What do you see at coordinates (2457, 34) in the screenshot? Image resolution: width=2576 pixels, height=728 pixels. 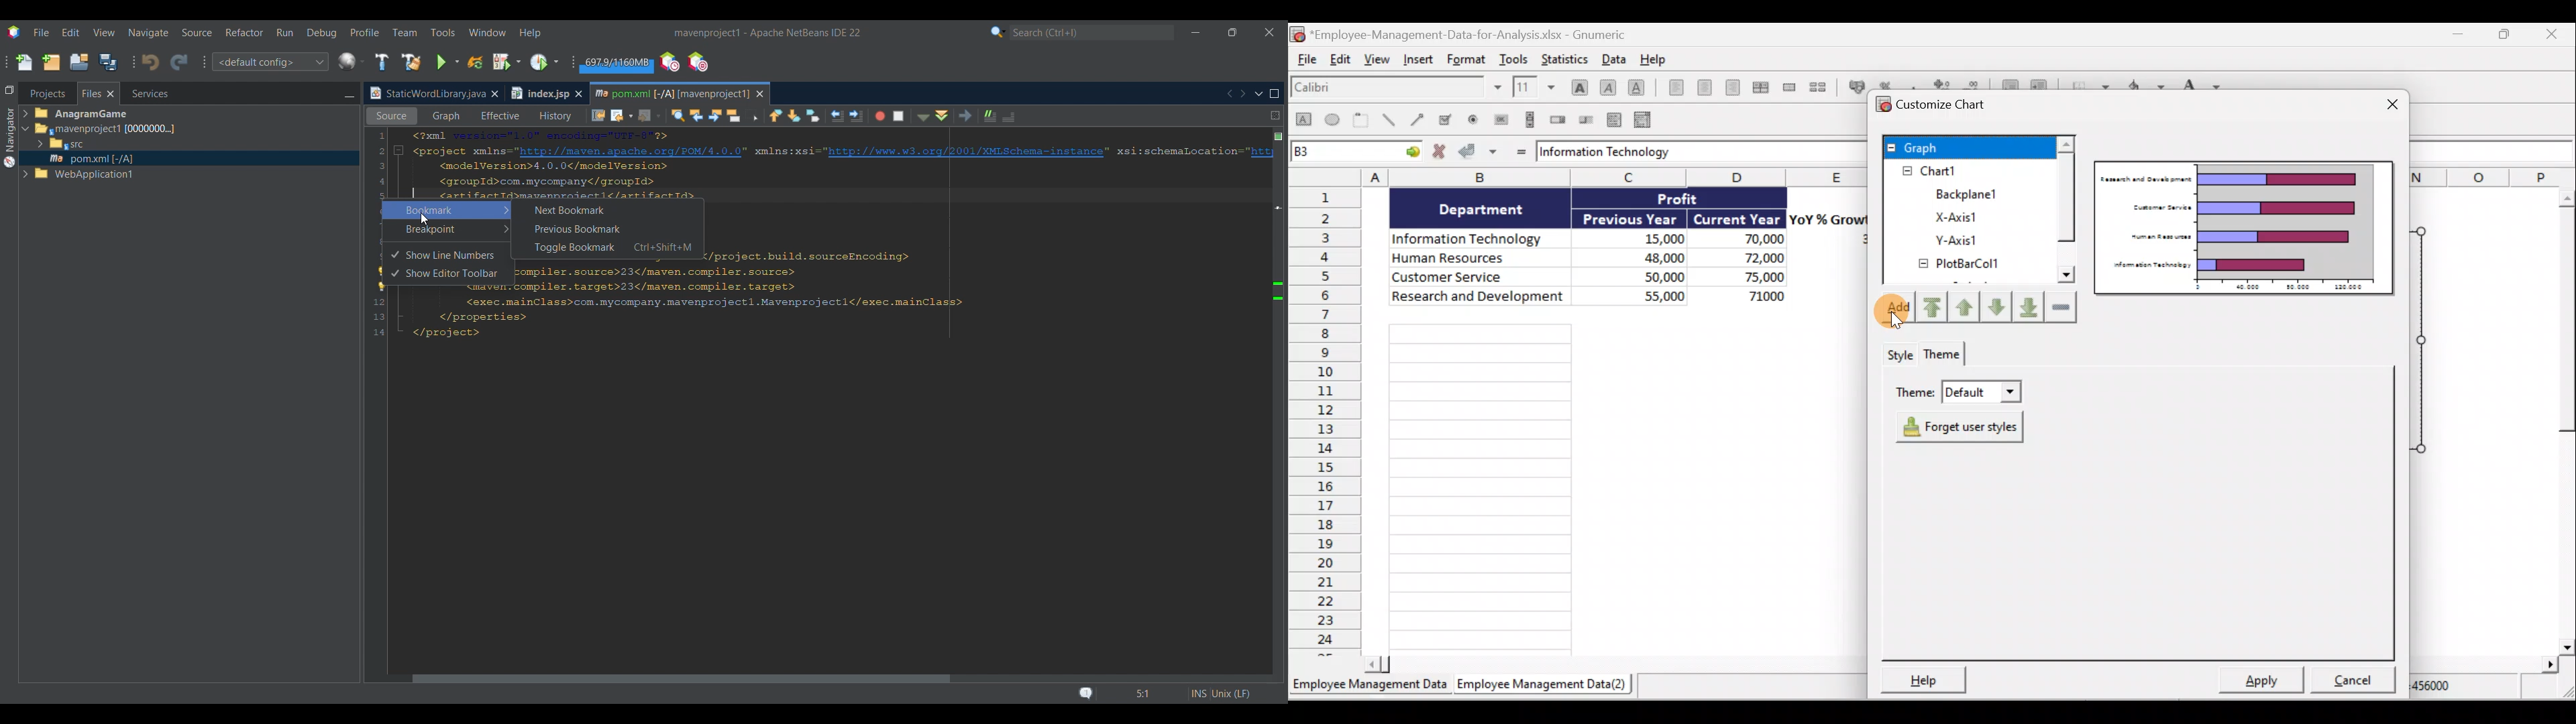 I see `Minimize` at bounding box center [2457, 34].